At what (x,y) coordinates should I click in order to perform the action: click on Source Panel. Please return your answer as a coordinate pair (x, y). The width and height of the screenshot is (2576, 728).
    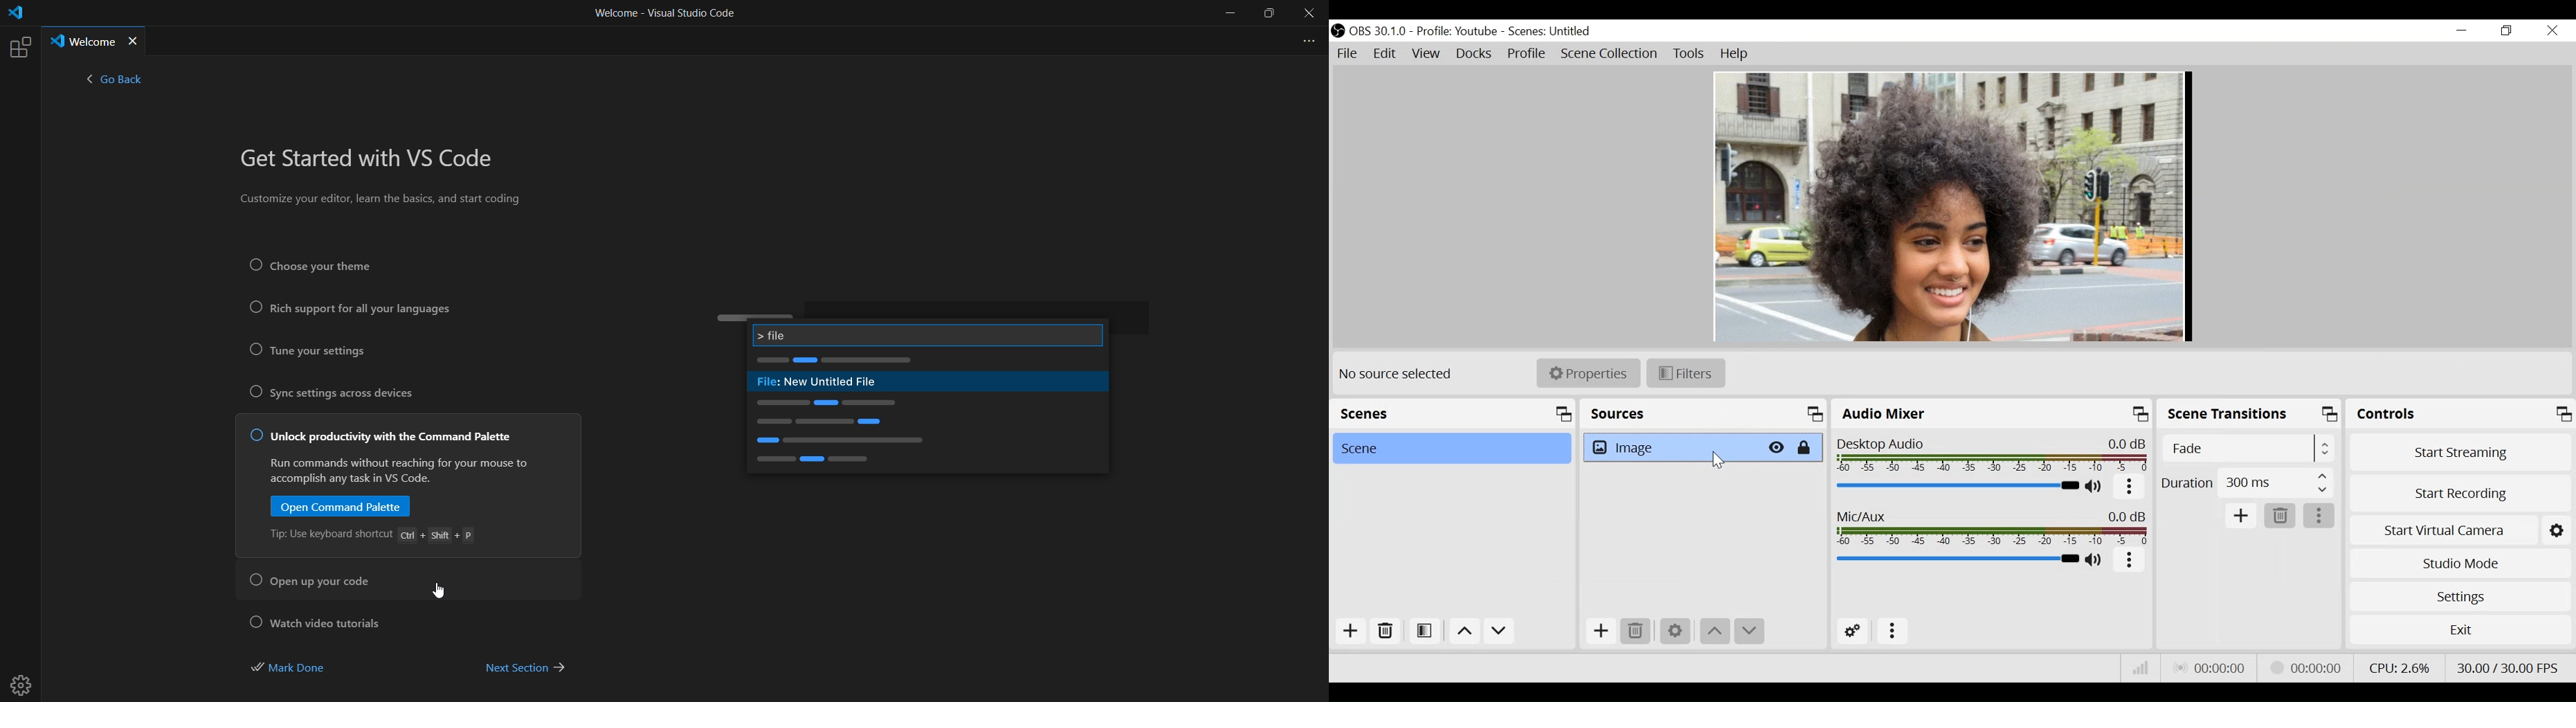
    Looking at the image, I should click on (1681, 416).